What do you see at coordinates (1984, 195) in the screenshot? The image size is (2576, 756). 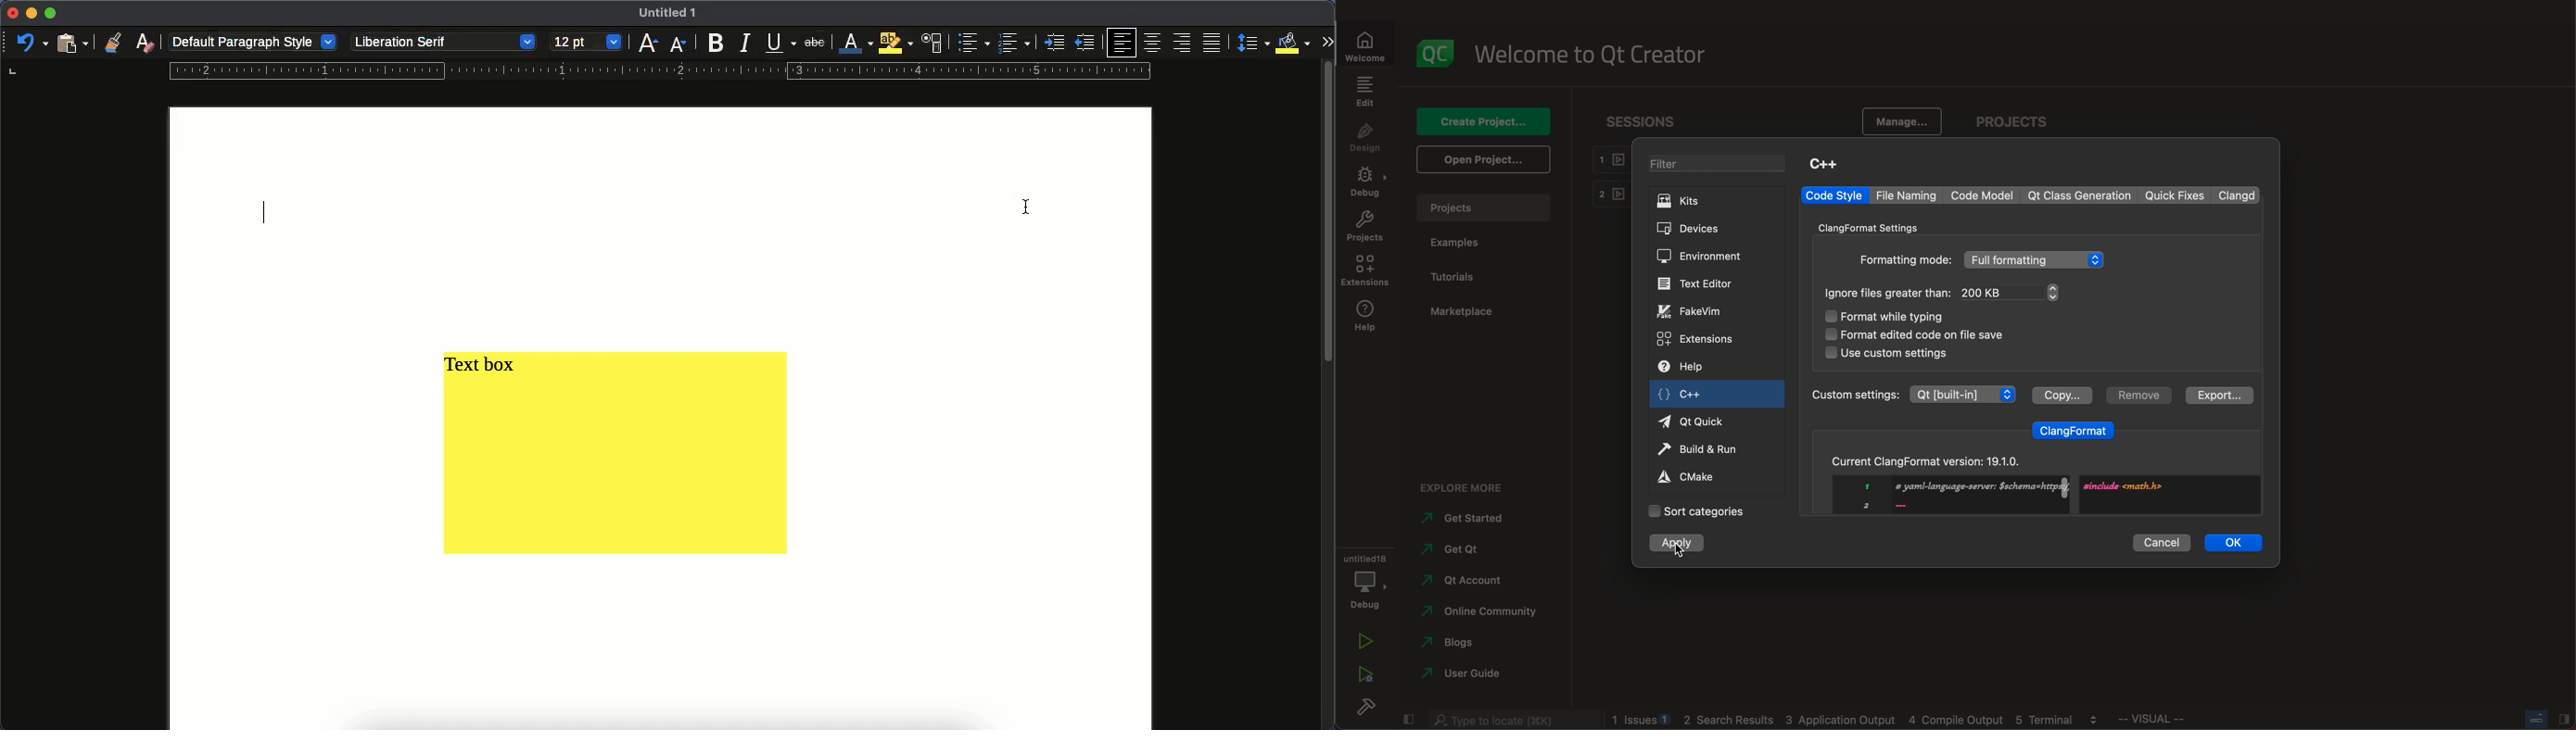 I see `code` at bounding box center [1984, 195].